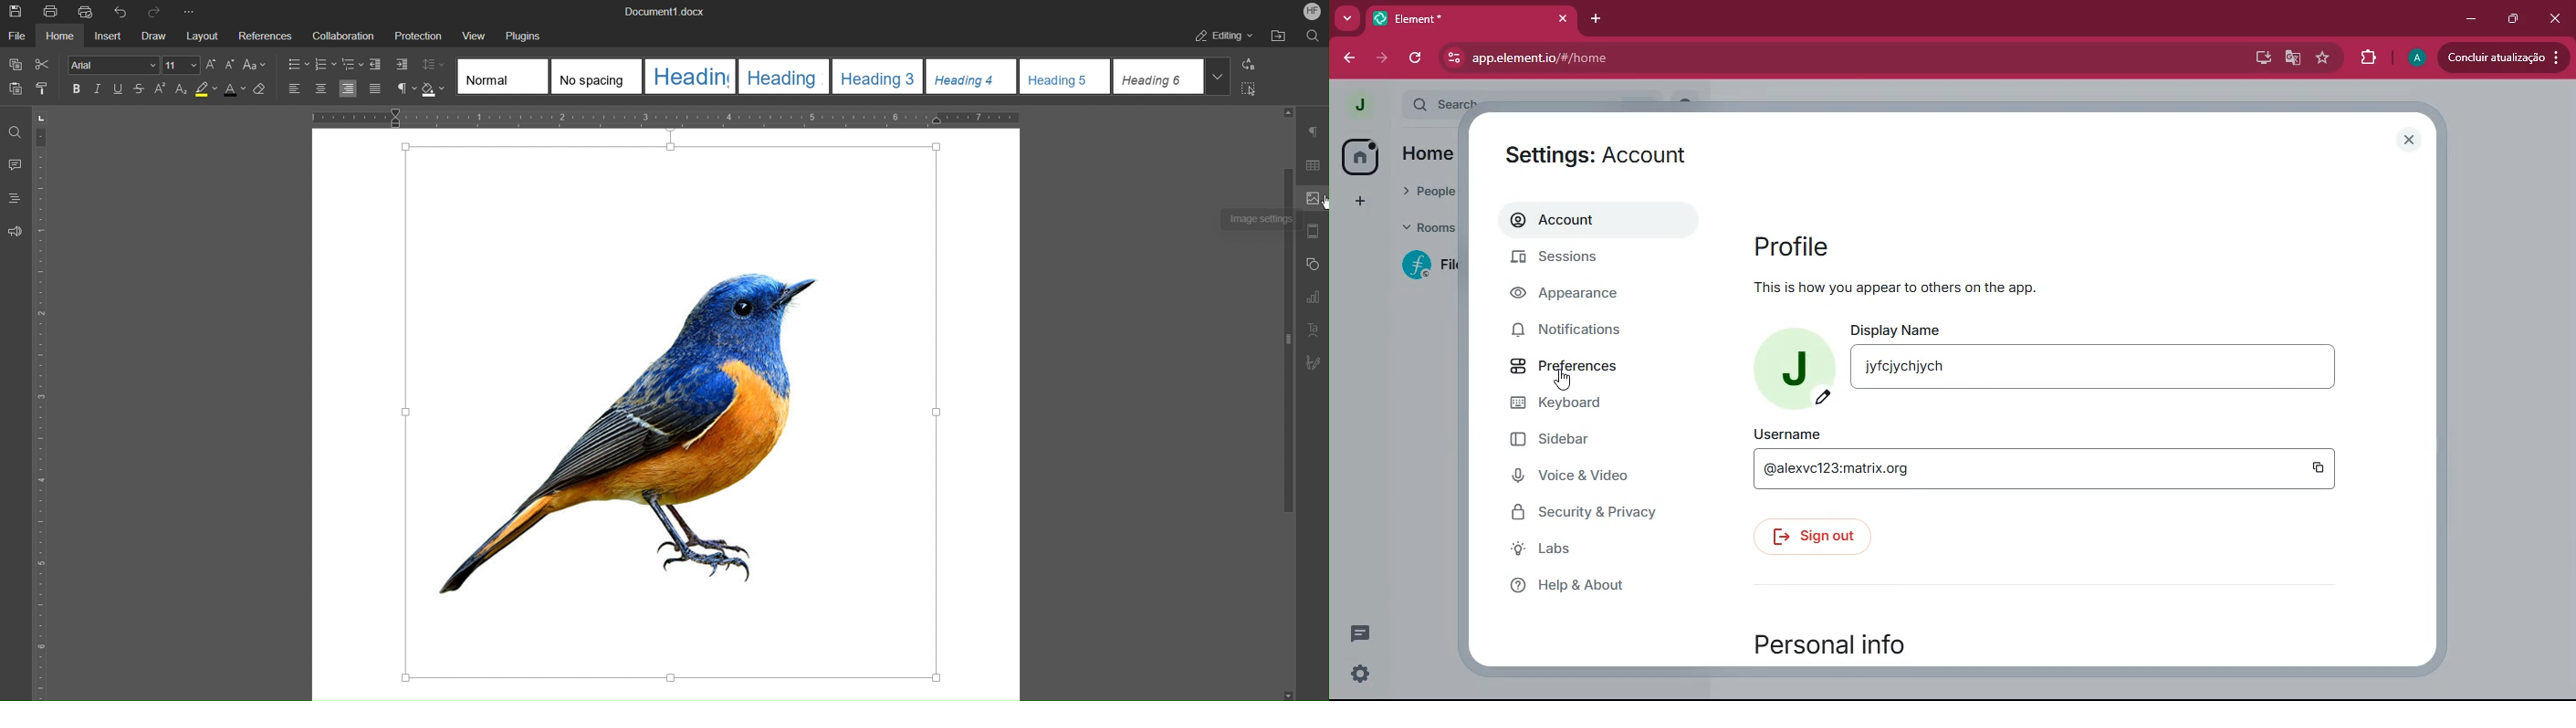  Describe the element at coordinates (1563, 19) in the screenshot. I see `close tab` at that location.